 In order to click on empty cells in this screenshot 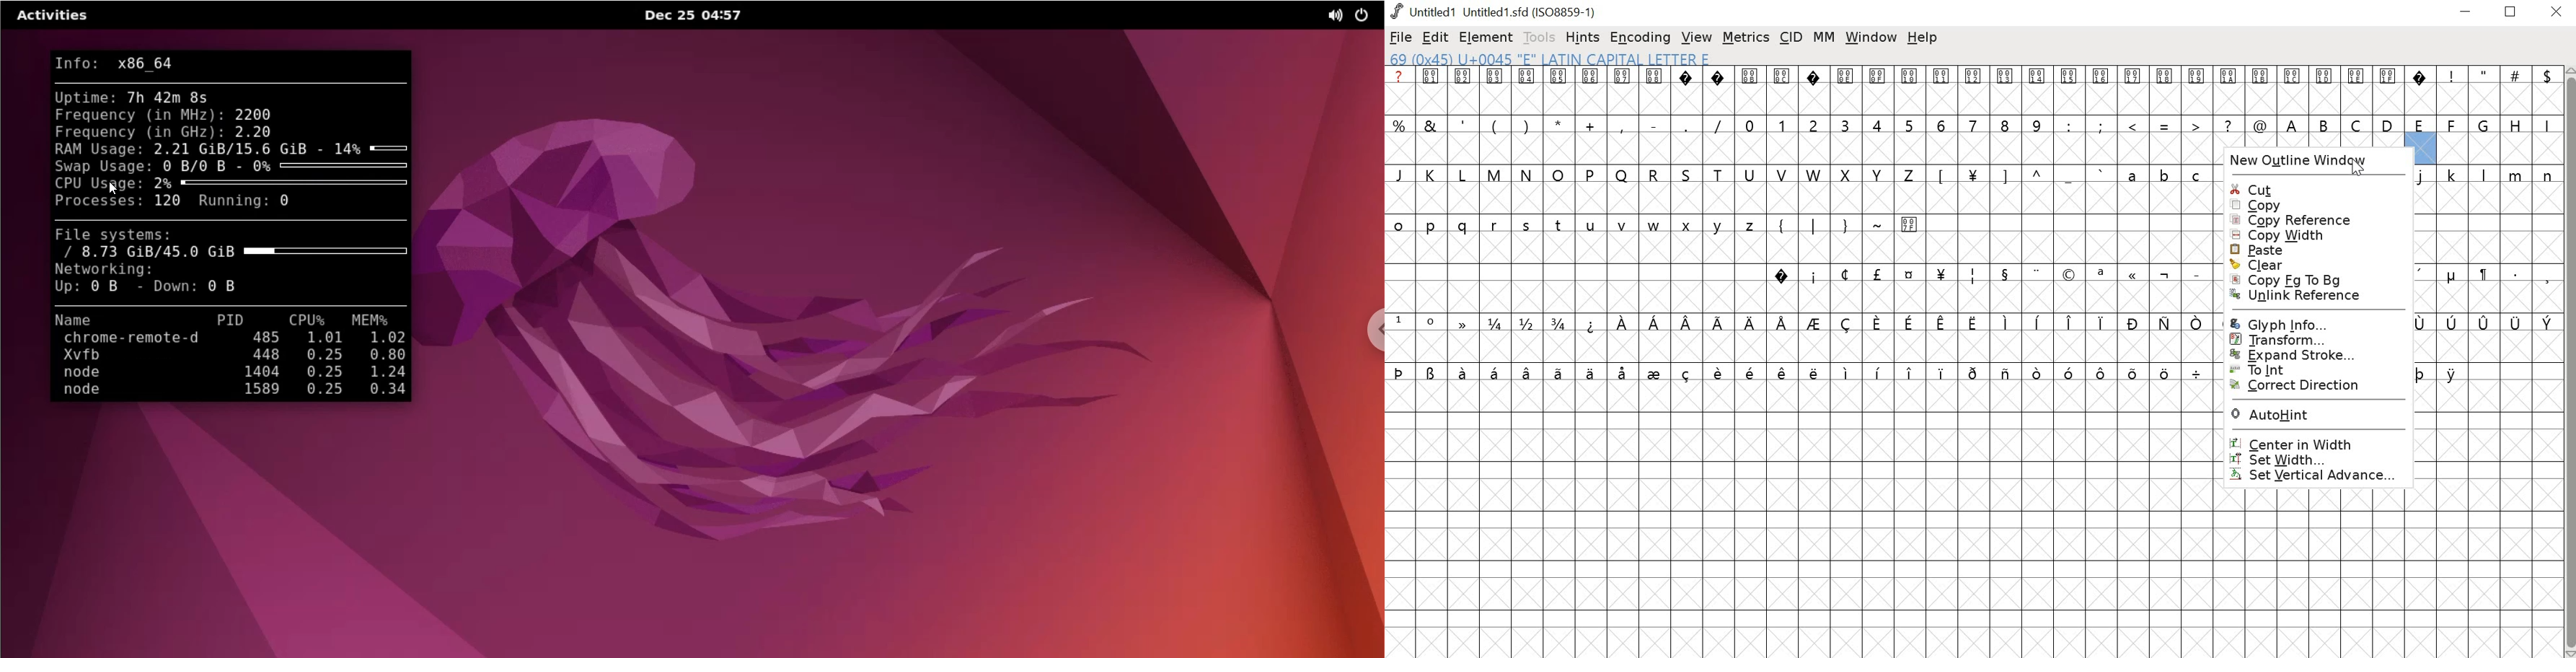, I will do `click(2440, 436)`.